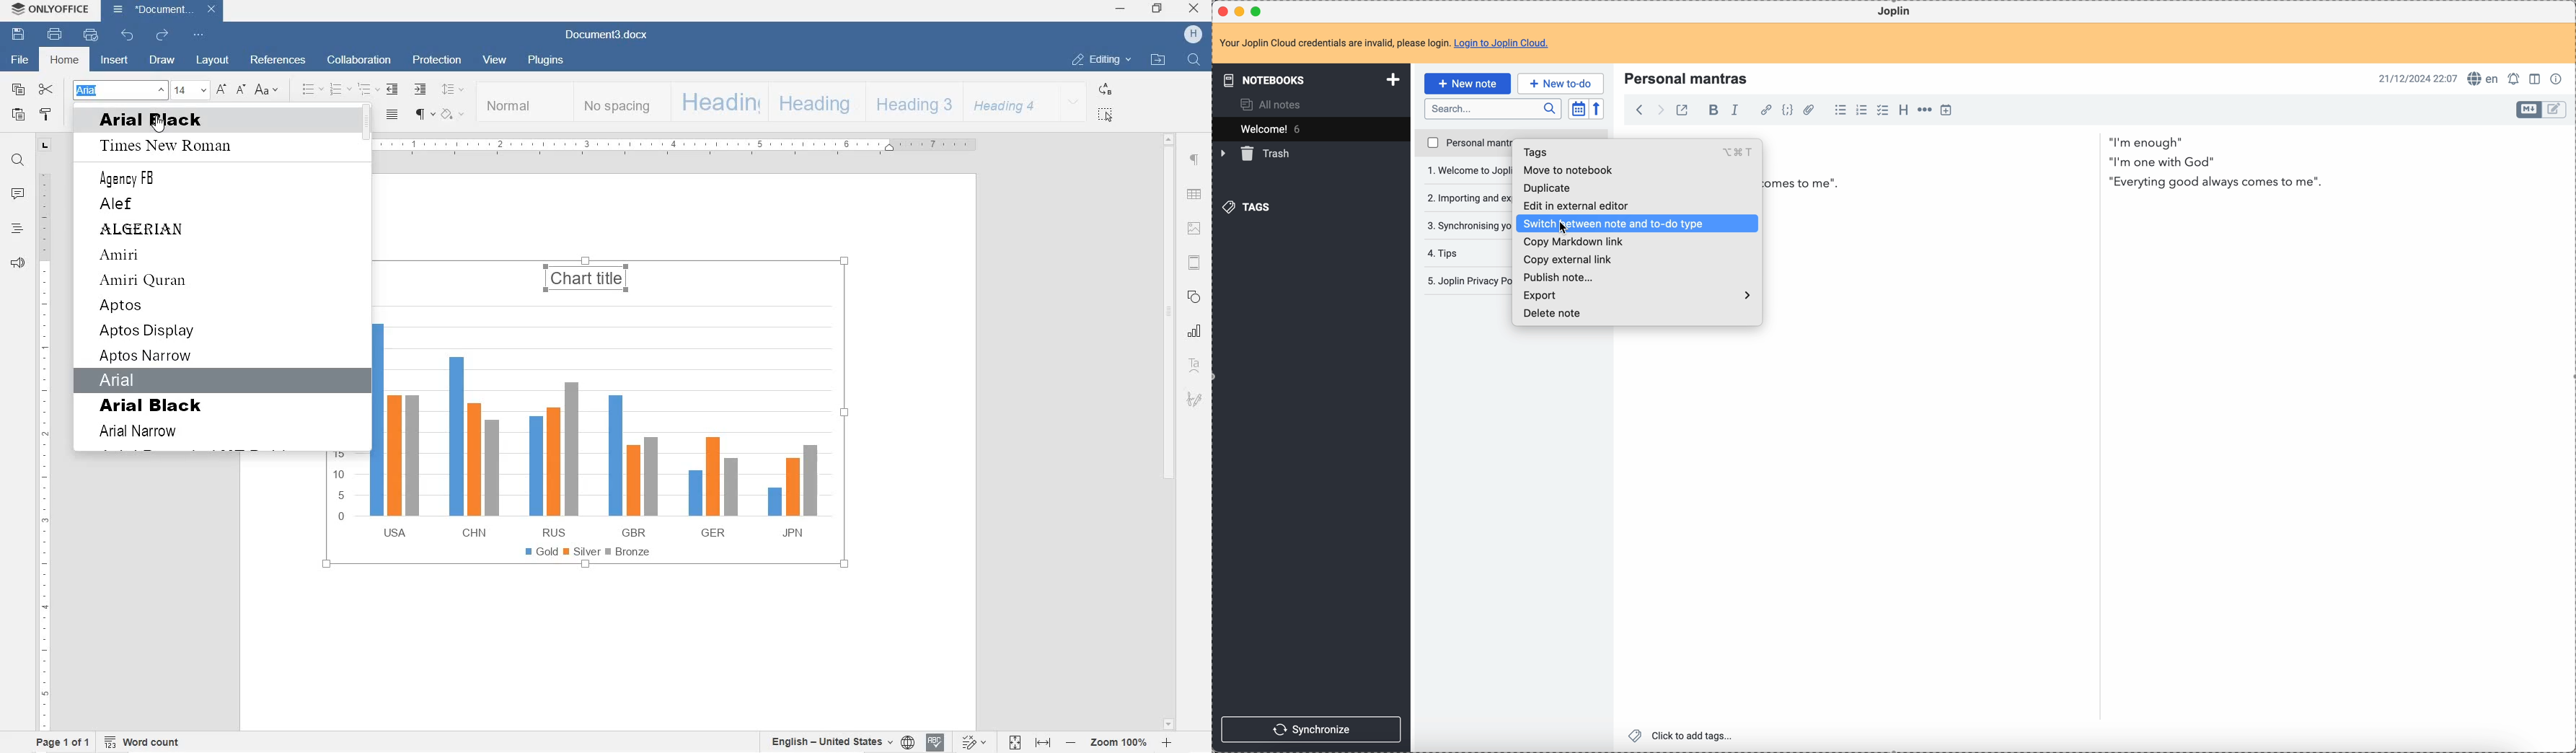  Describe the element at coordinates (1882, 110) in the screenshot. I see `checkbox` at that location.